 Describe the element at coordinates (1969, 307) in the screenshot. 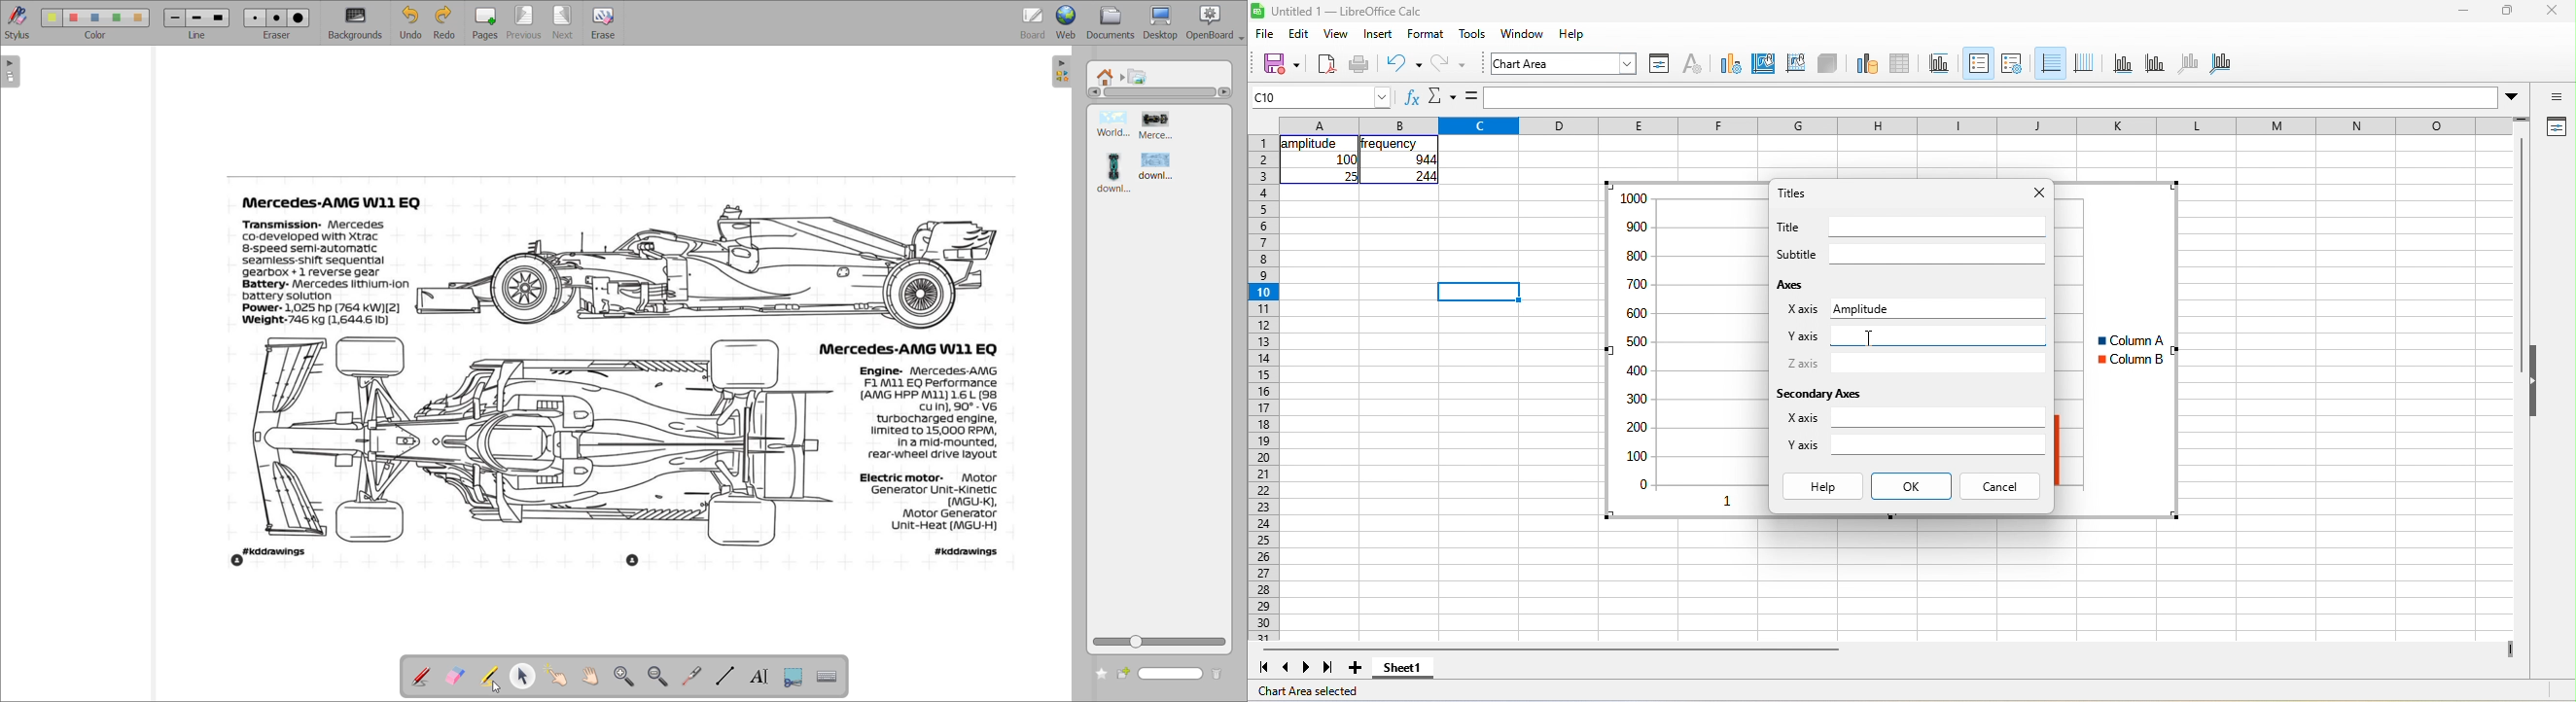

I see `Input for X axis` at that location.